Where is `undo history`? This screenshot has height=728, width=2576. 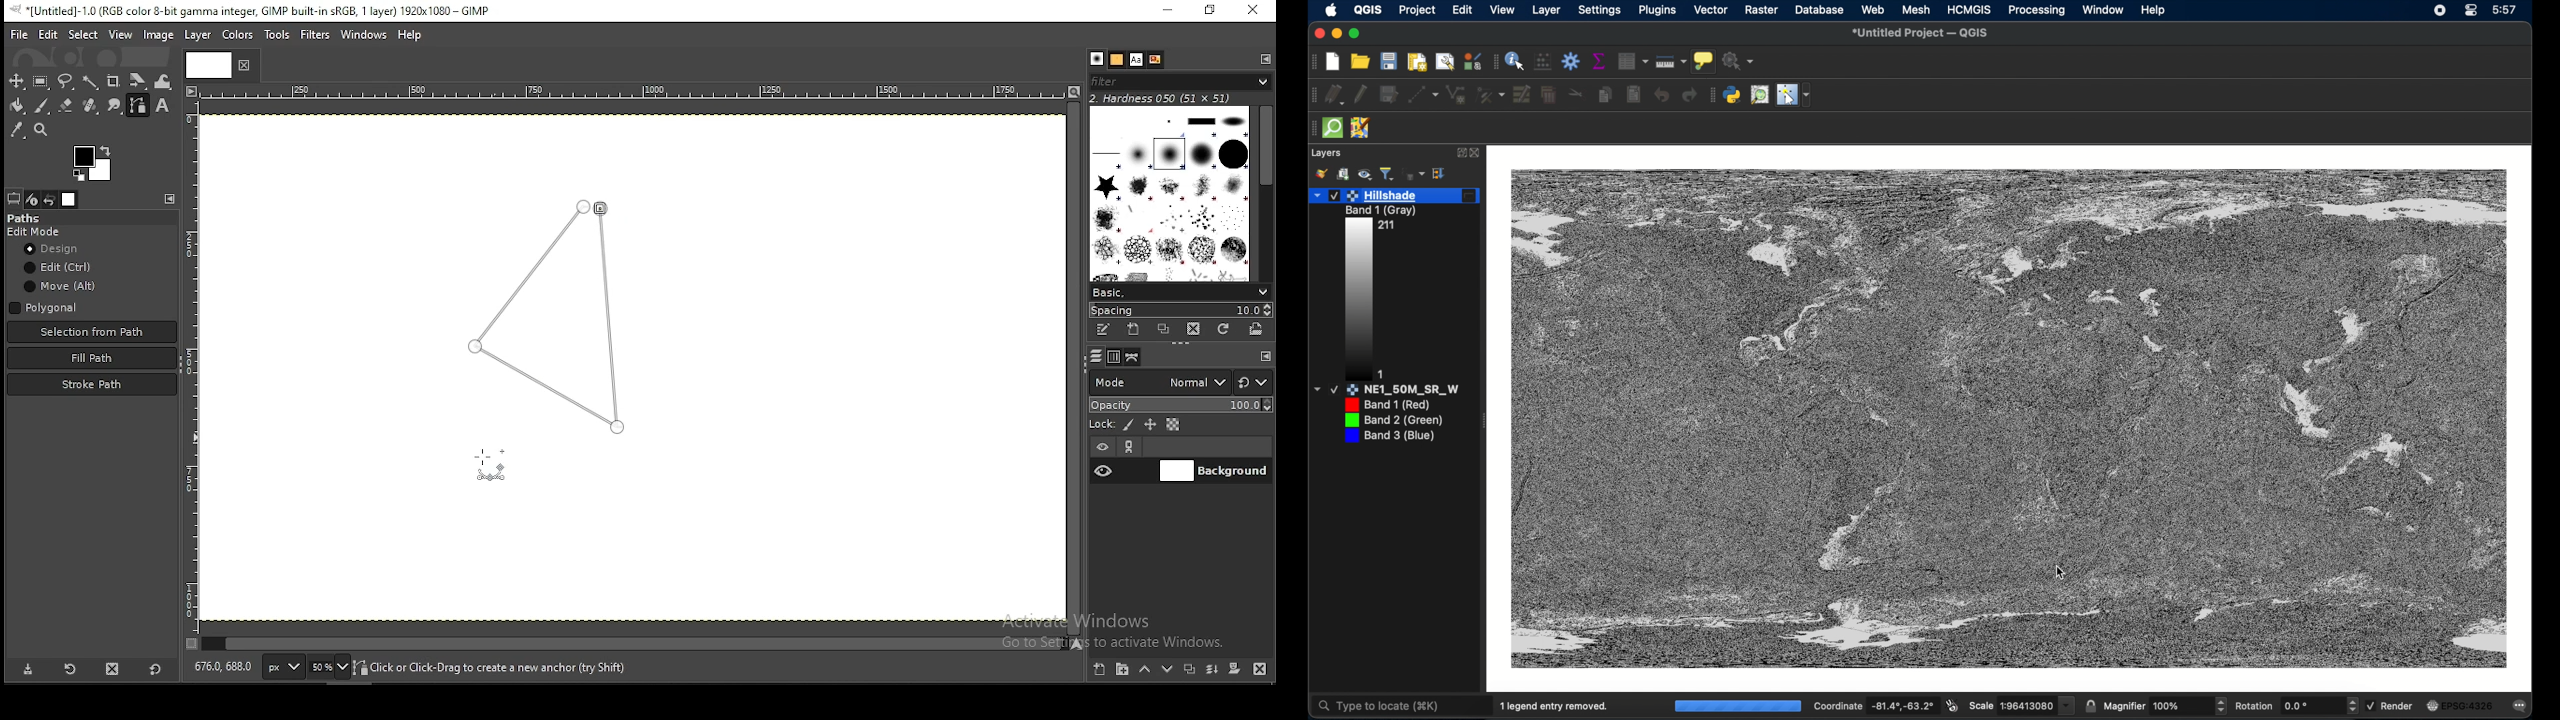
undo history is located at coordinates (50, 199).